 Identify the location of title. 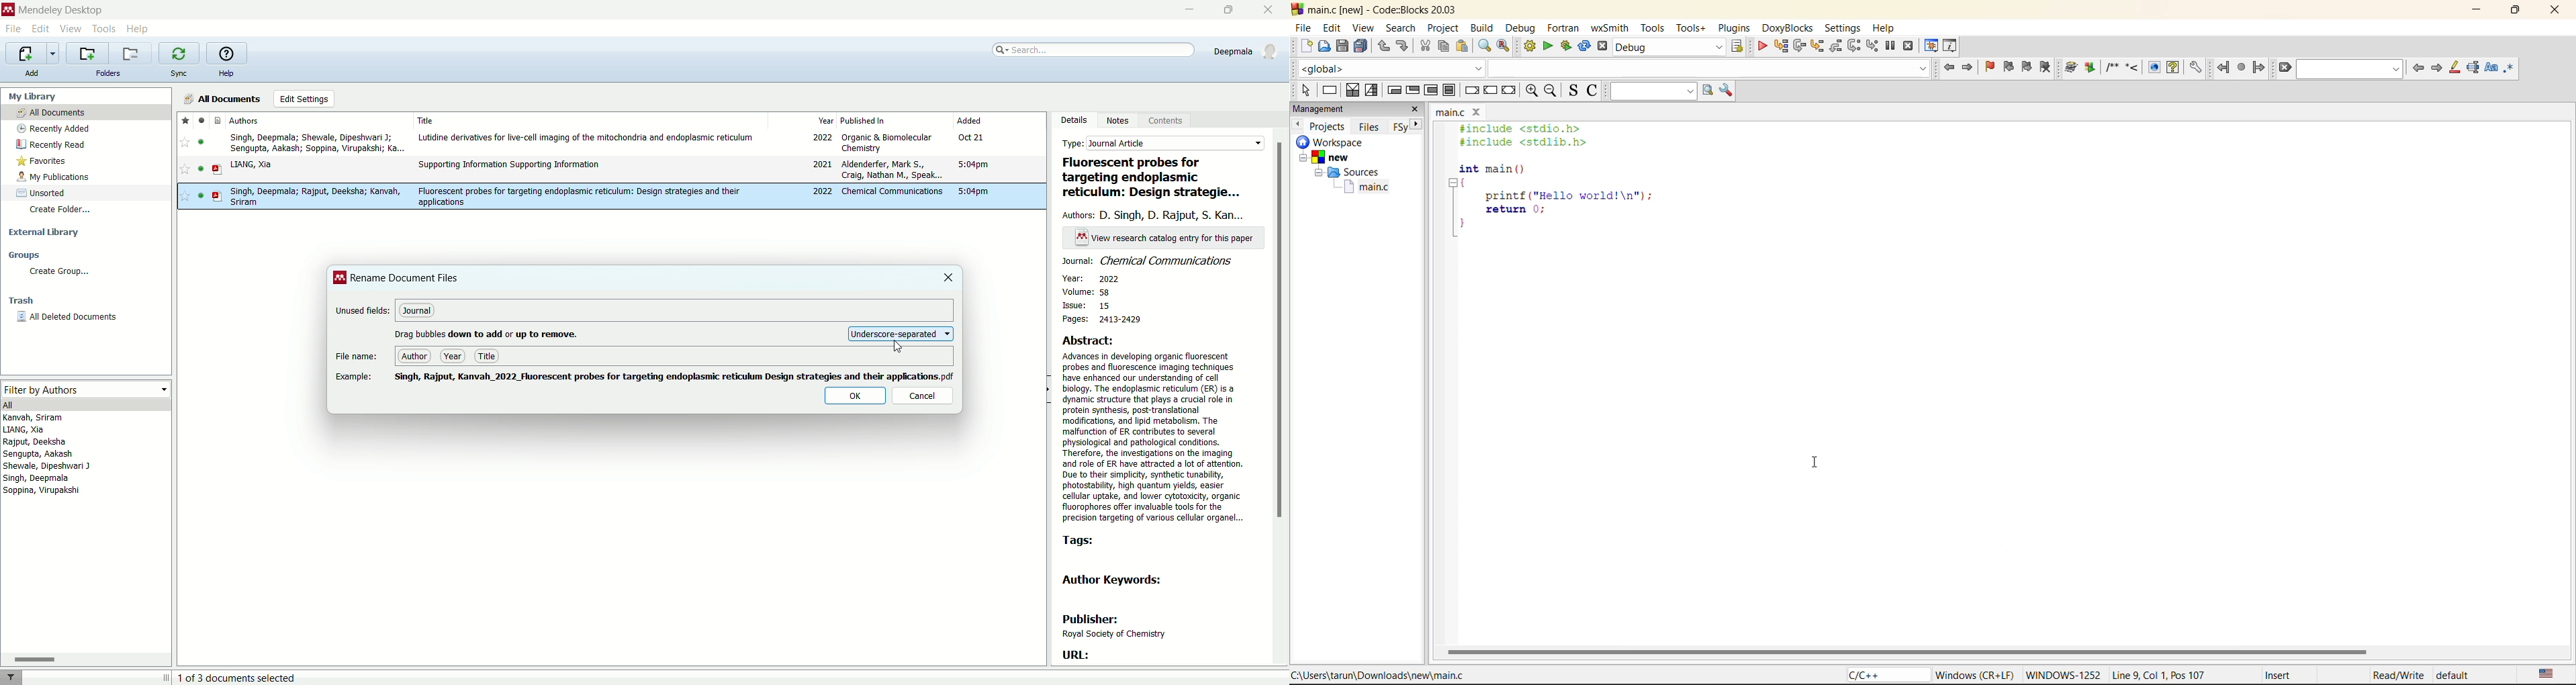
(487, 356).